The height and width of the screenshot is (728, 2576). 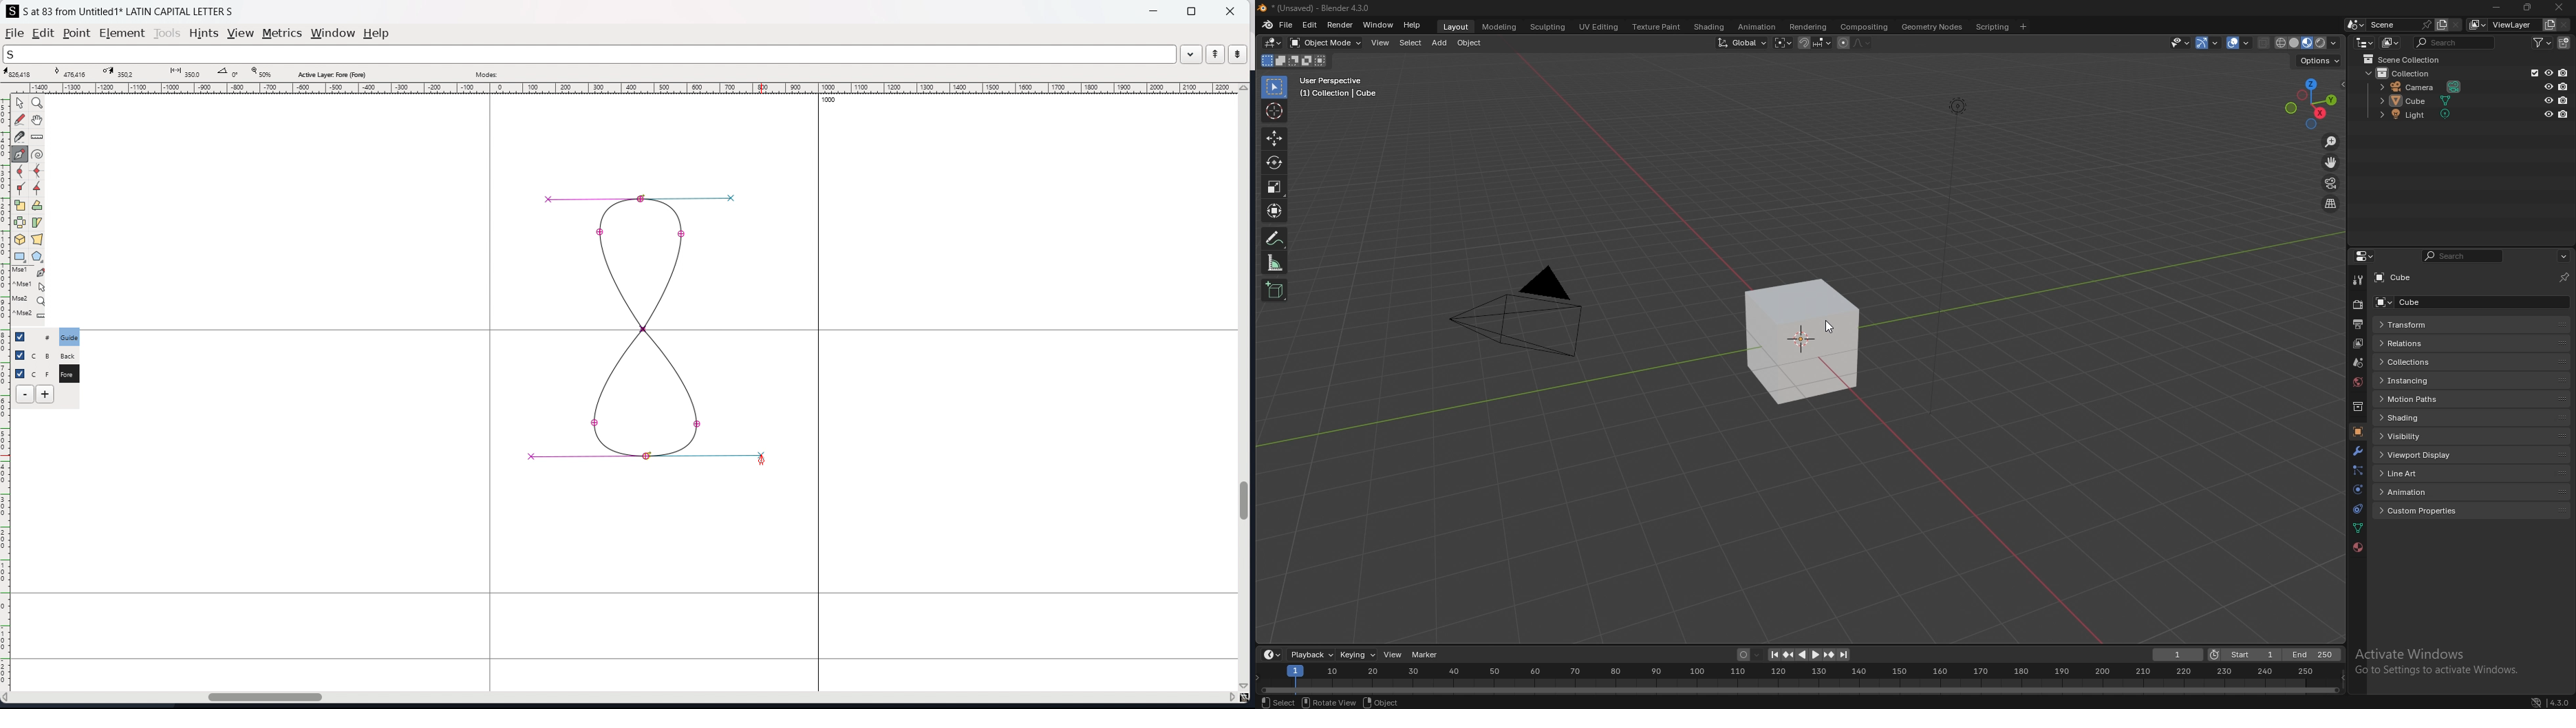 What do you see at coordinates (2548, 100) in the screenshot?
I see `hide in viewport` at bounding box center [2548, 100].